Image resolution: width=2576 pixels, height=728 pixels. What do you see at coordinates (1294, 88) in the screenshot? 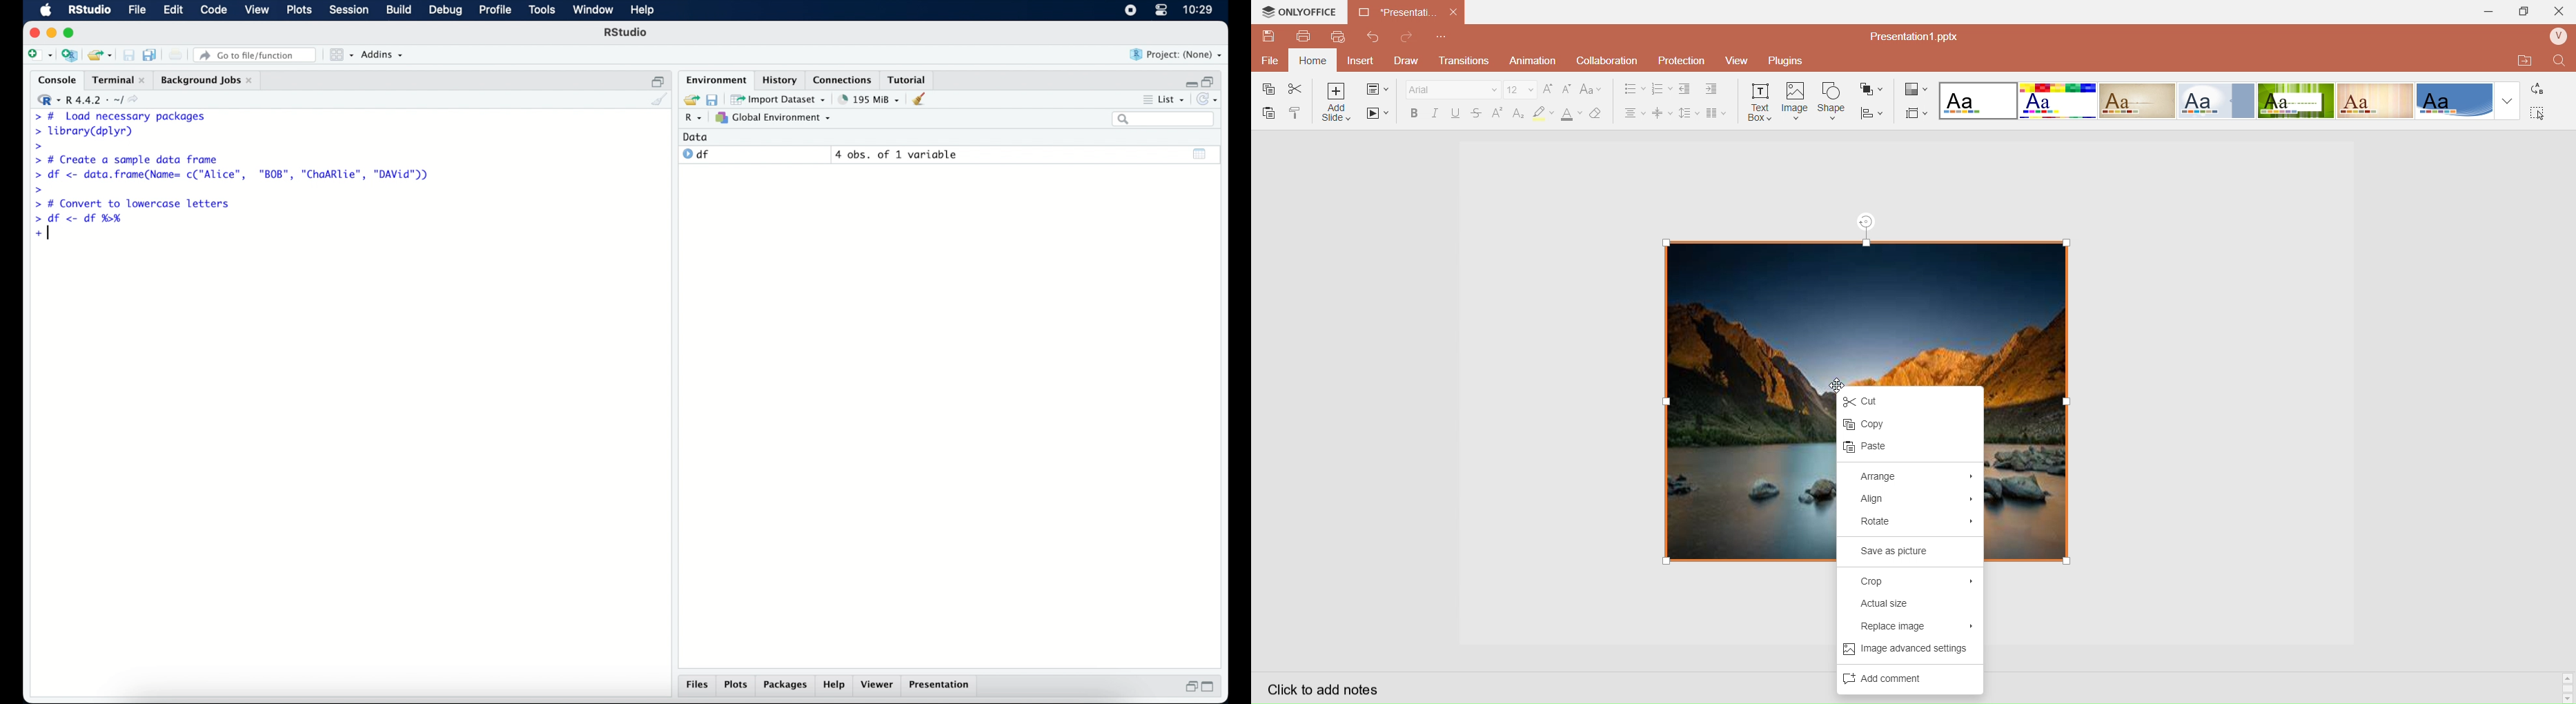
I see `Cut` at bounding box center [1294, 88].